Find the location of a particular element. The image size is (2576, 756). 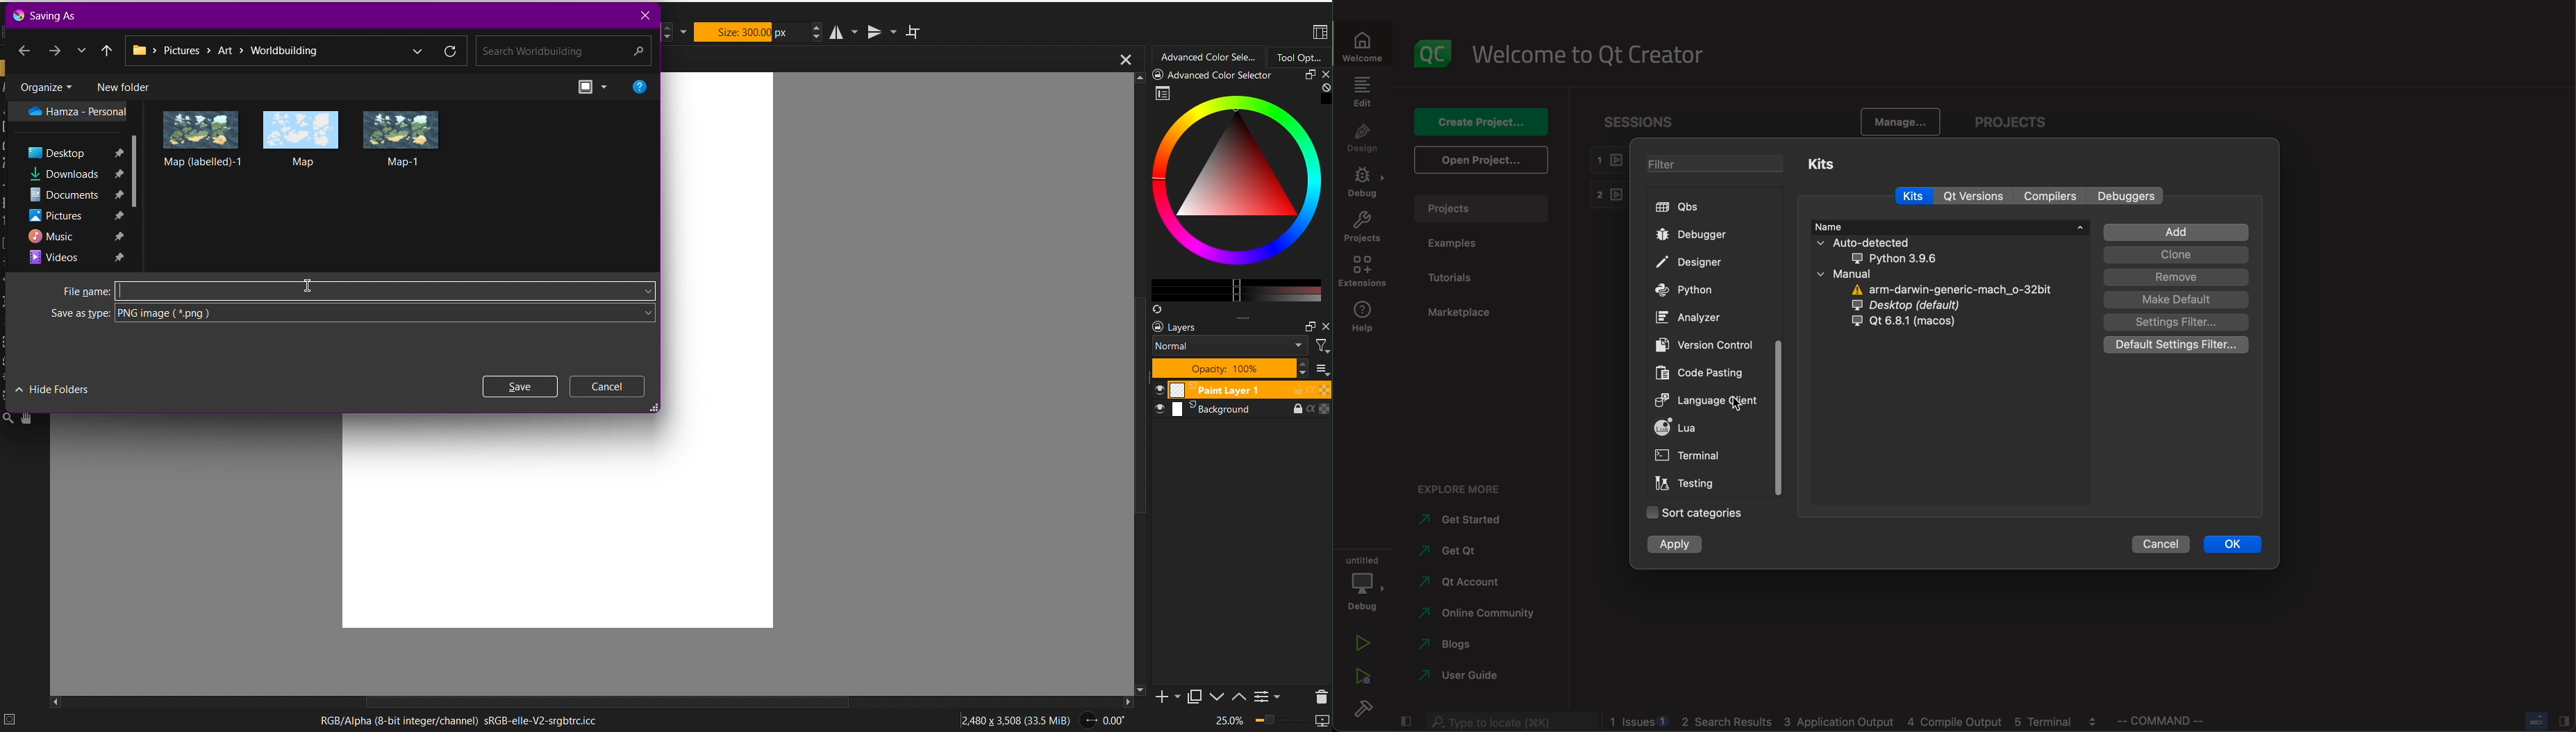

Horizontal Mirror is located at coordinates (845, 31).